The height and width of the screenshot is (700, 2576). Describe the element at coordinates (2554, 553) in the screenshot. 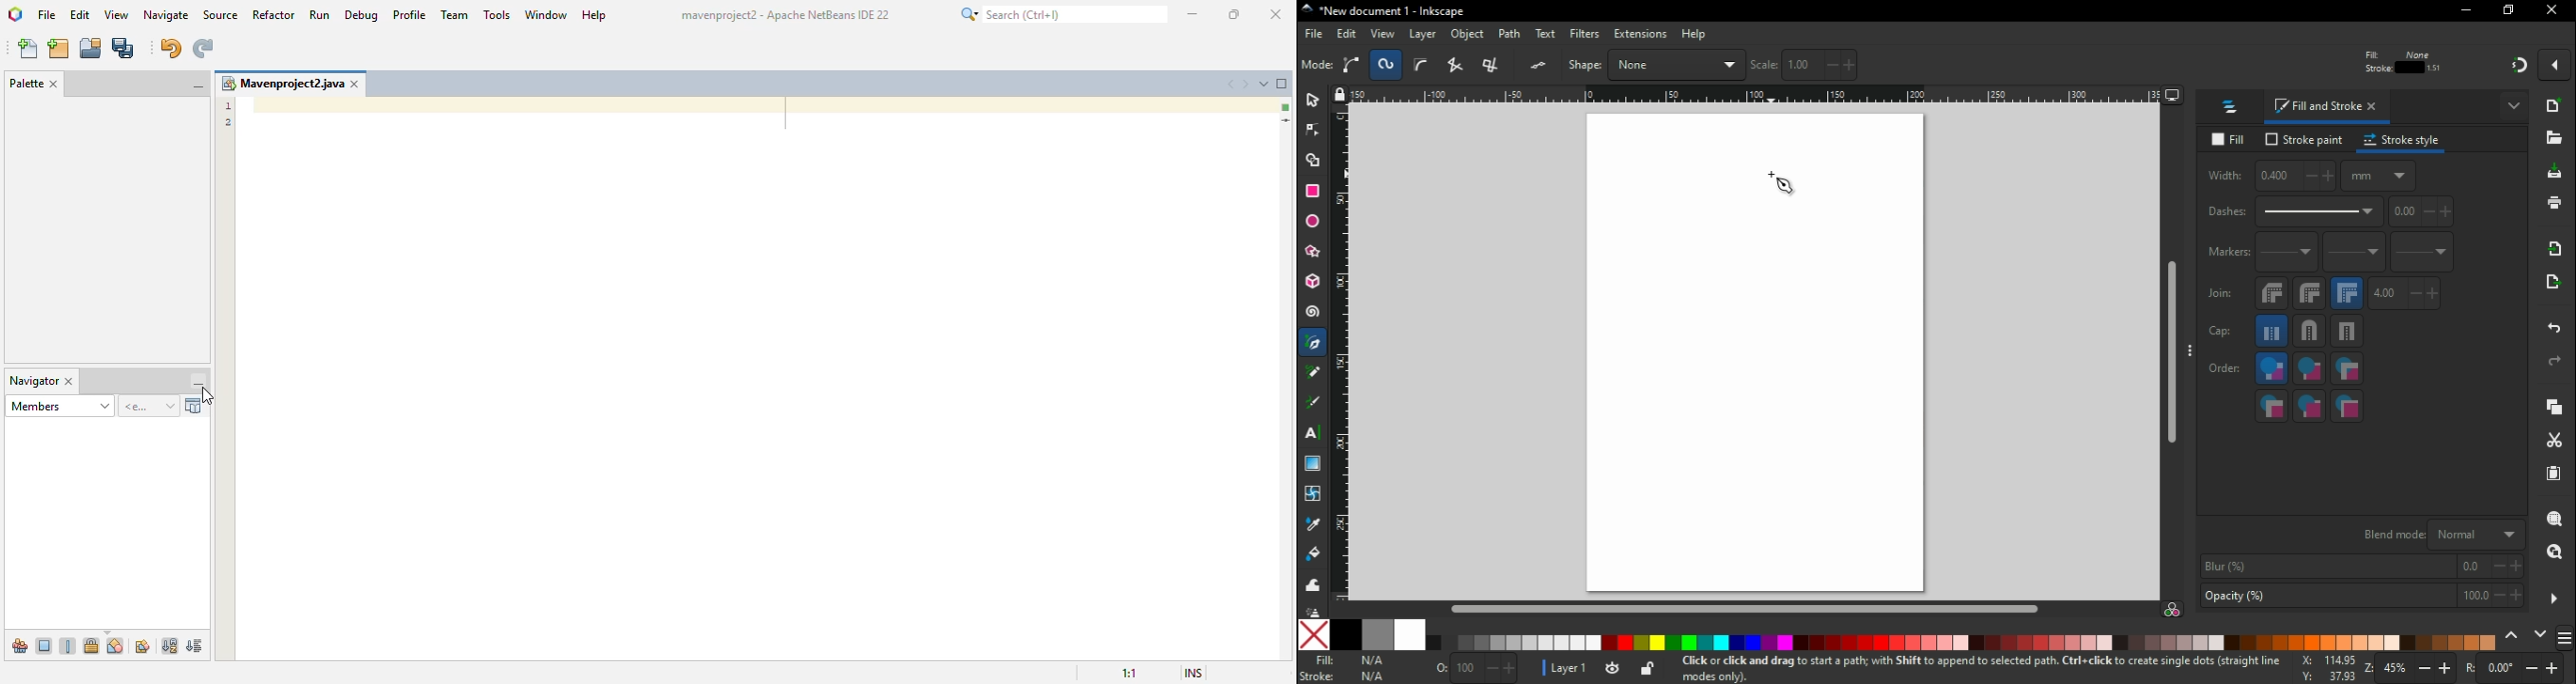

I see `zoom drawing` at that location.